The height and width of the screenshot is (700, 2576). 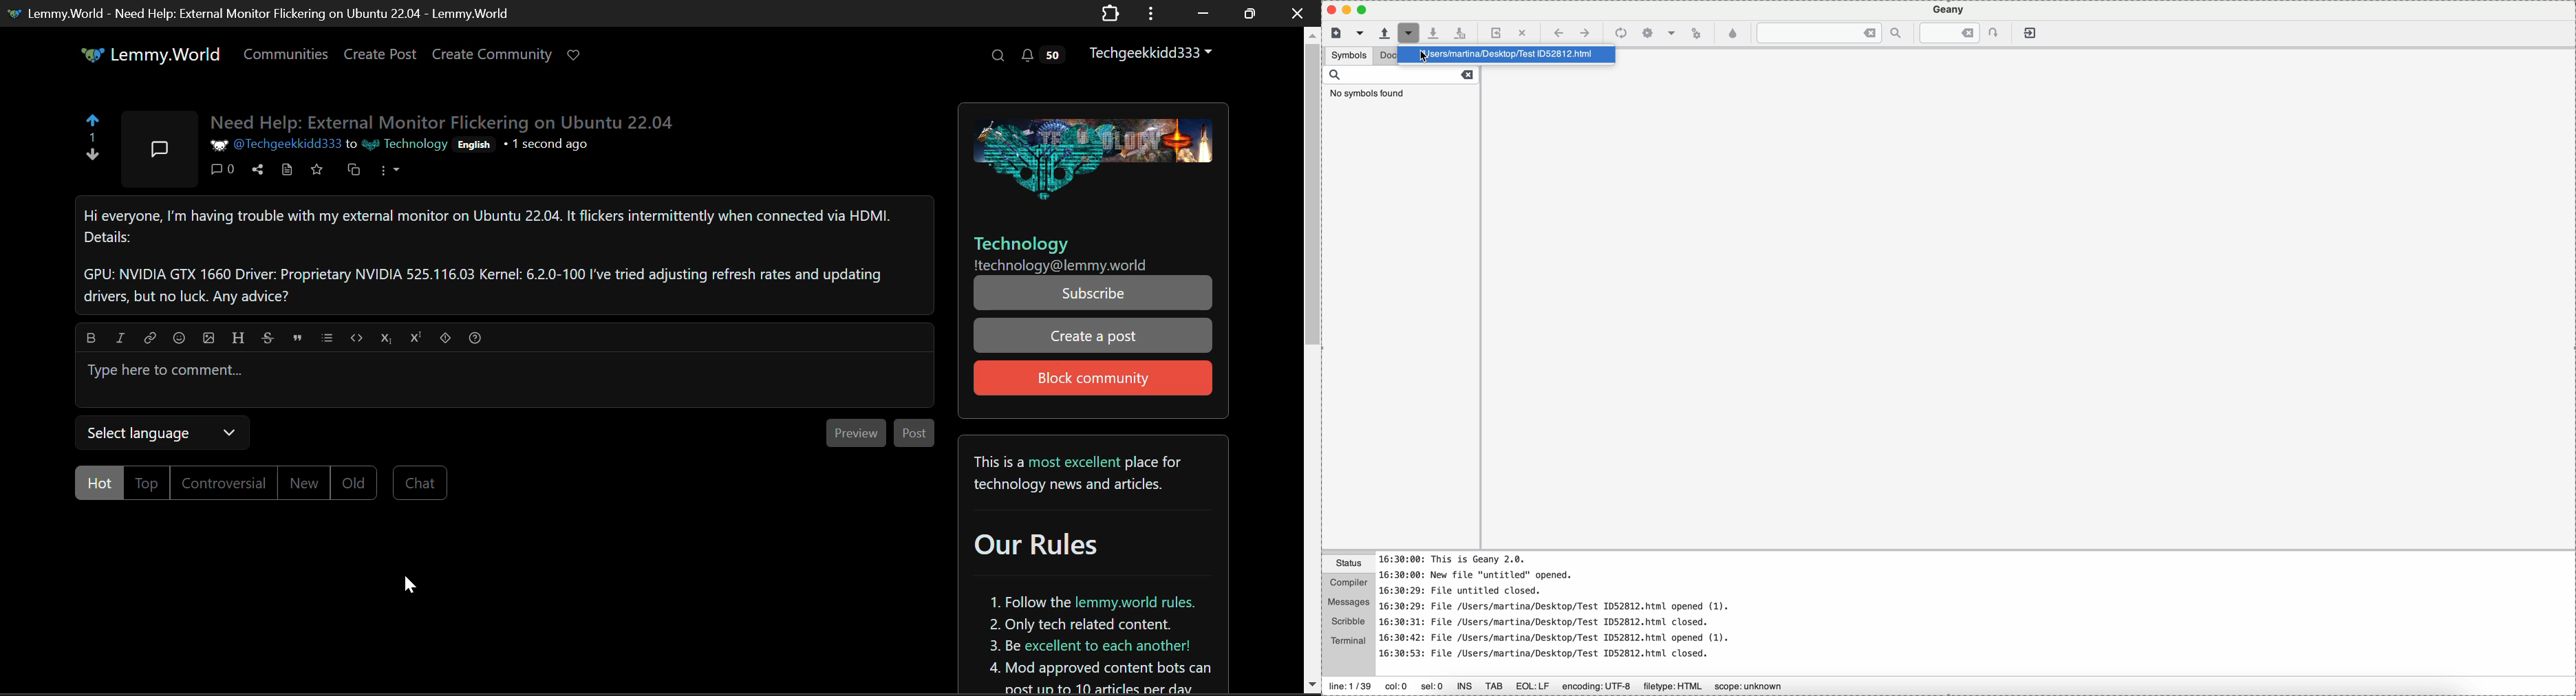 What do you see at coordinates (1828, 33) in the screenshot?
I see `find the entered text in the current file` at bounding box center [1828, 33].